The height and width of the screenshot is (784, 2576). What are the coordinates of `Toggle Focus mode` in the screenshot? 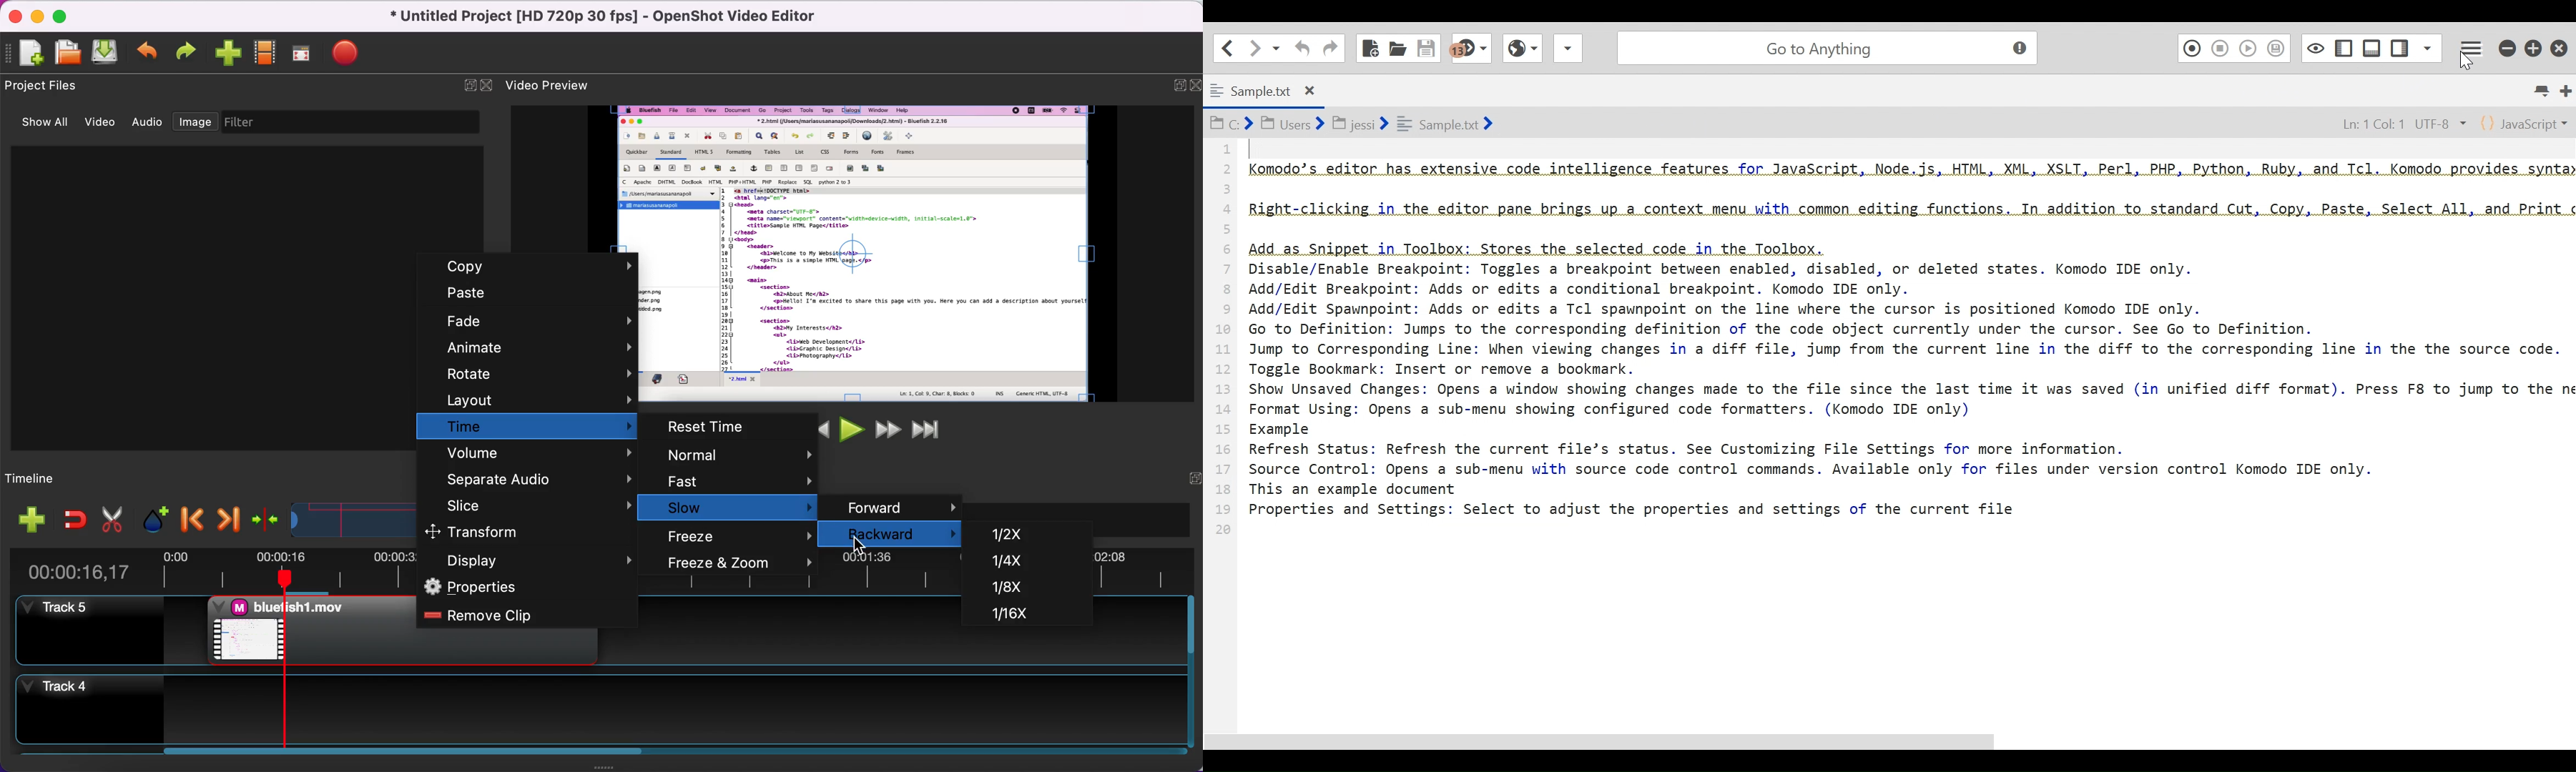 It's located at (2314, 47).